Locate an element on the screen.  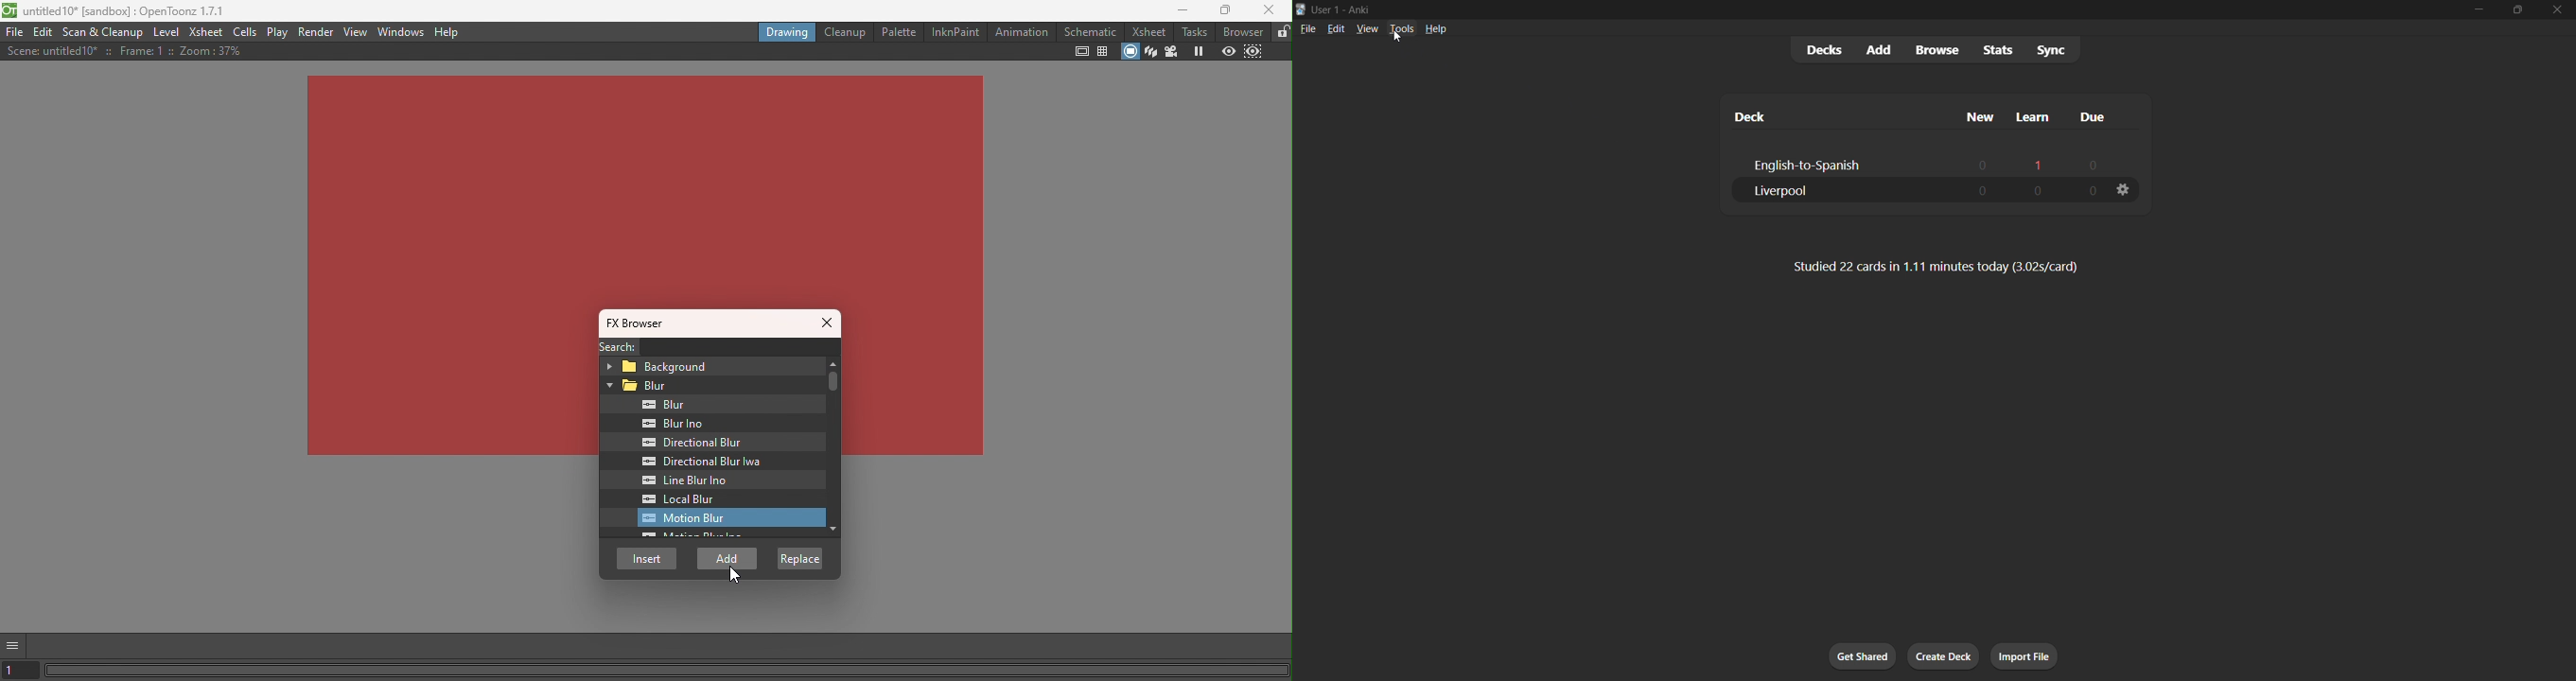
import file is located at coordinates (2024, 656).